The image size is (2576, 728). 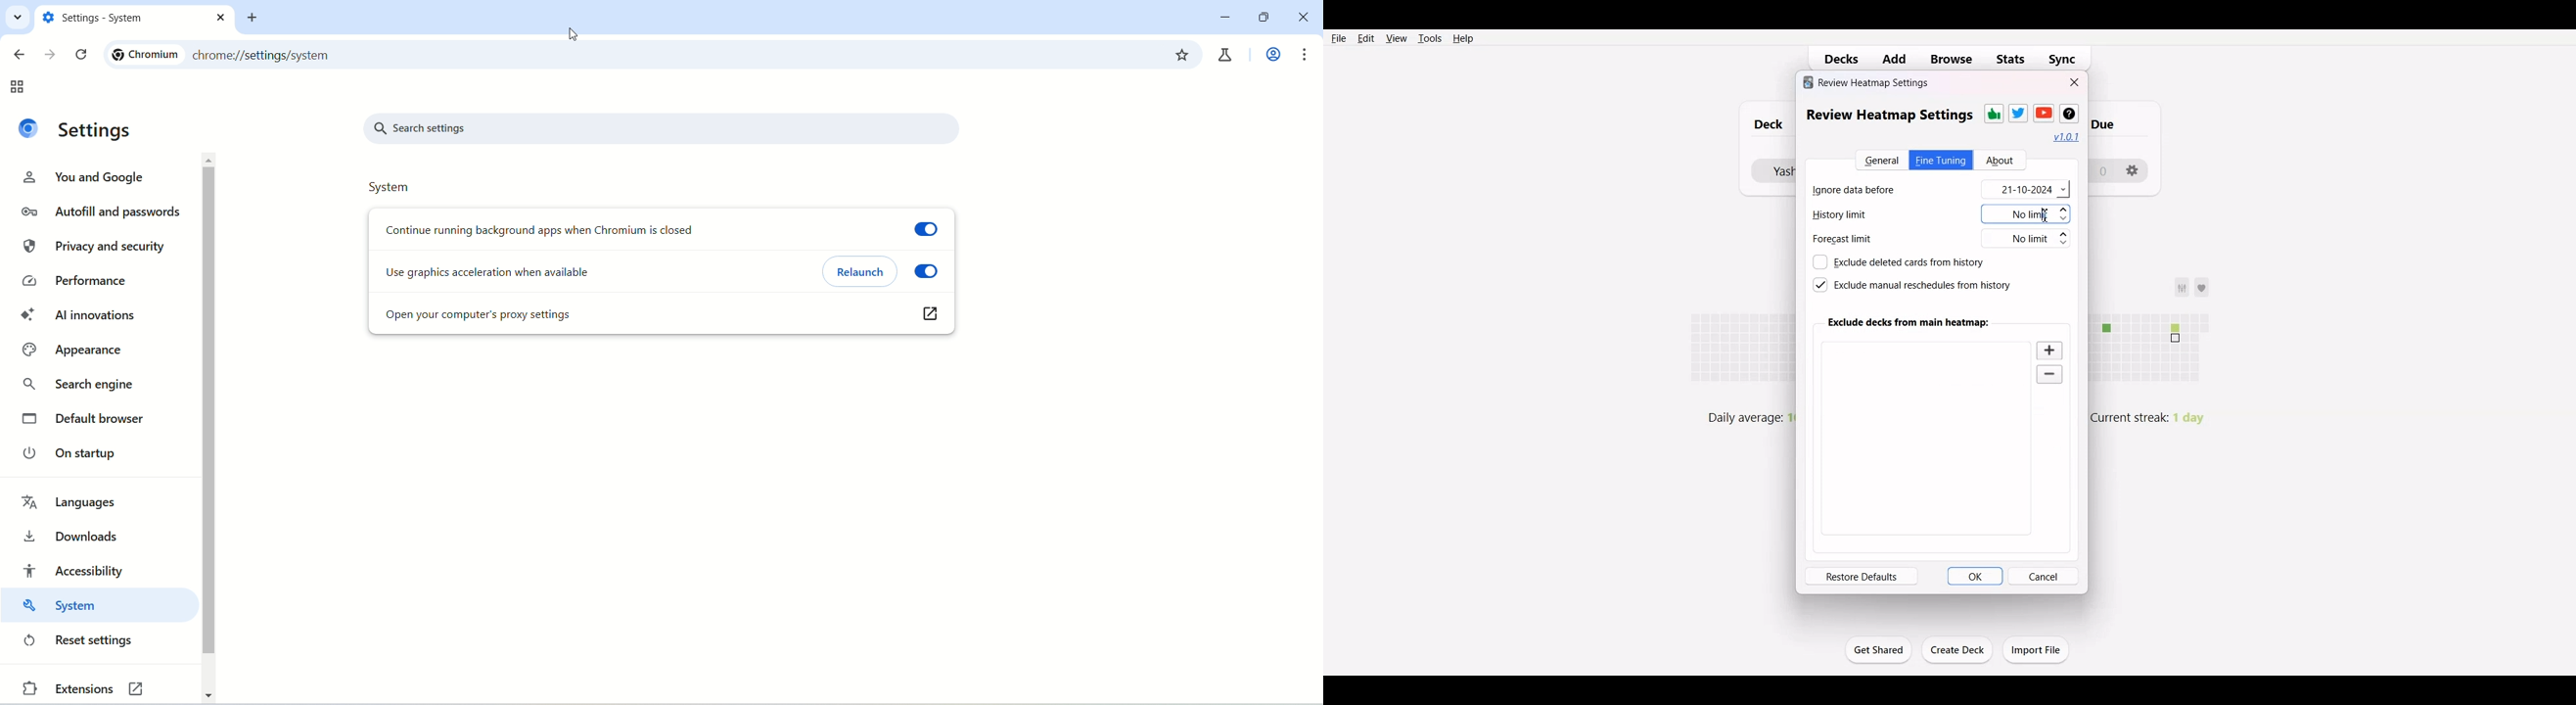 I want to click on Exclude manual reschedule from history, so click(x=1910, y=285).